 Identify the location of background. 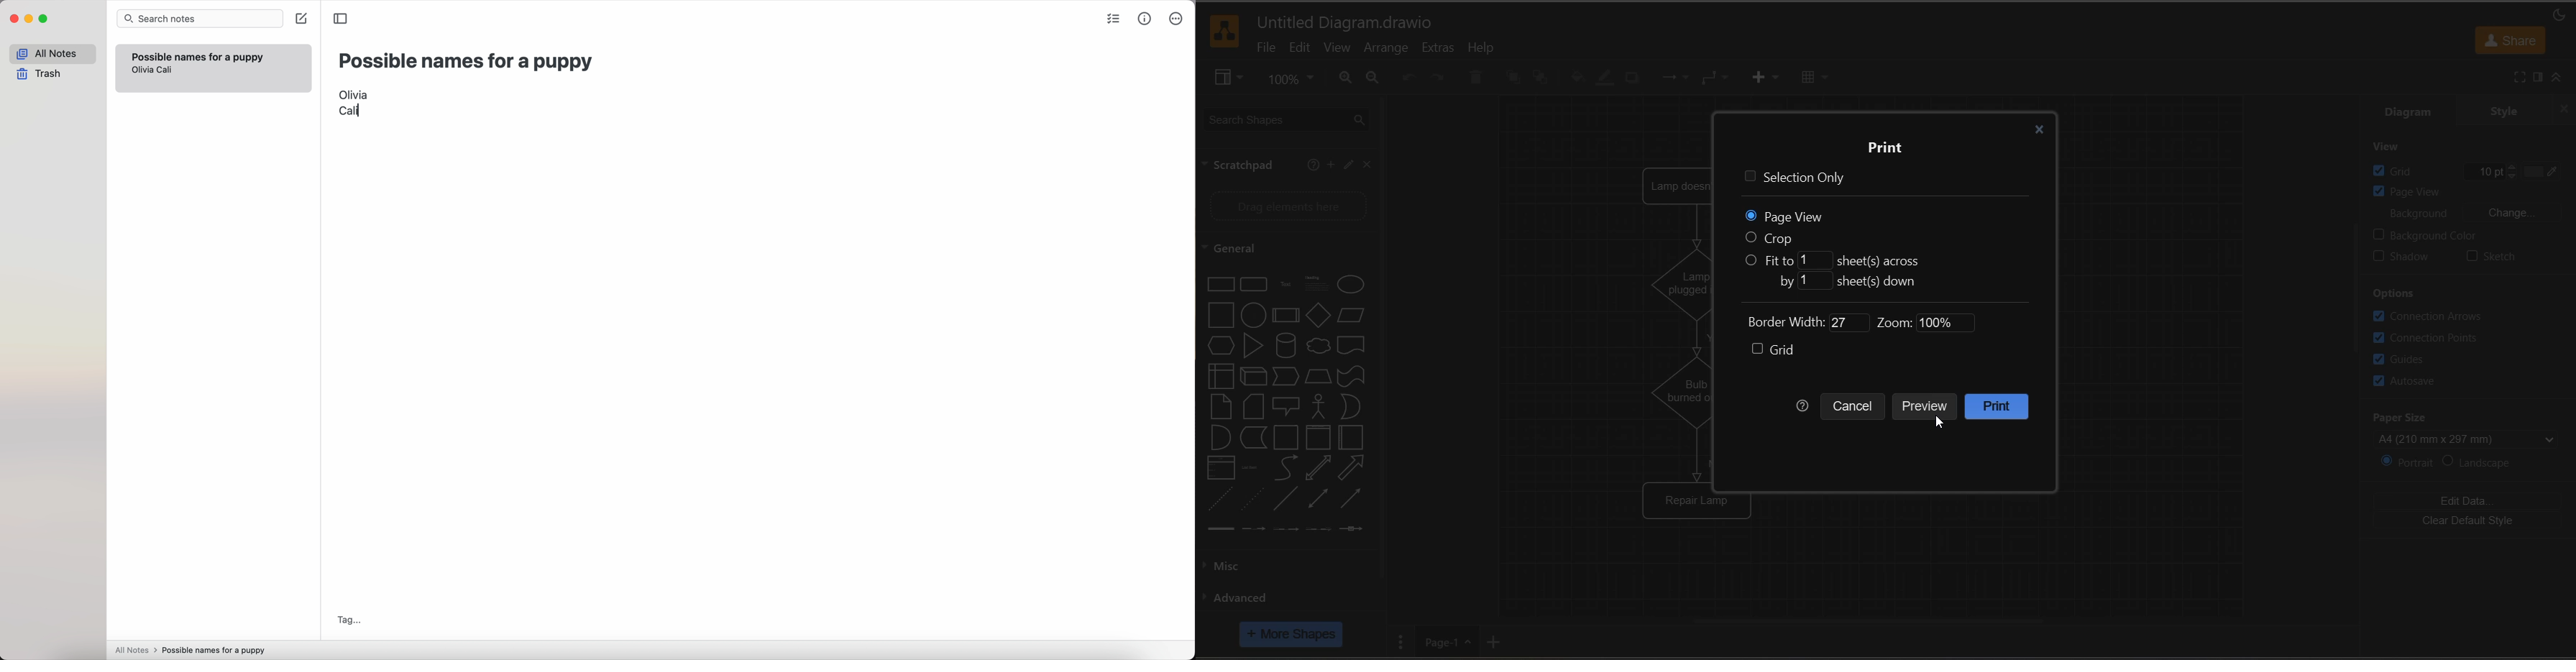
(2472, 214).